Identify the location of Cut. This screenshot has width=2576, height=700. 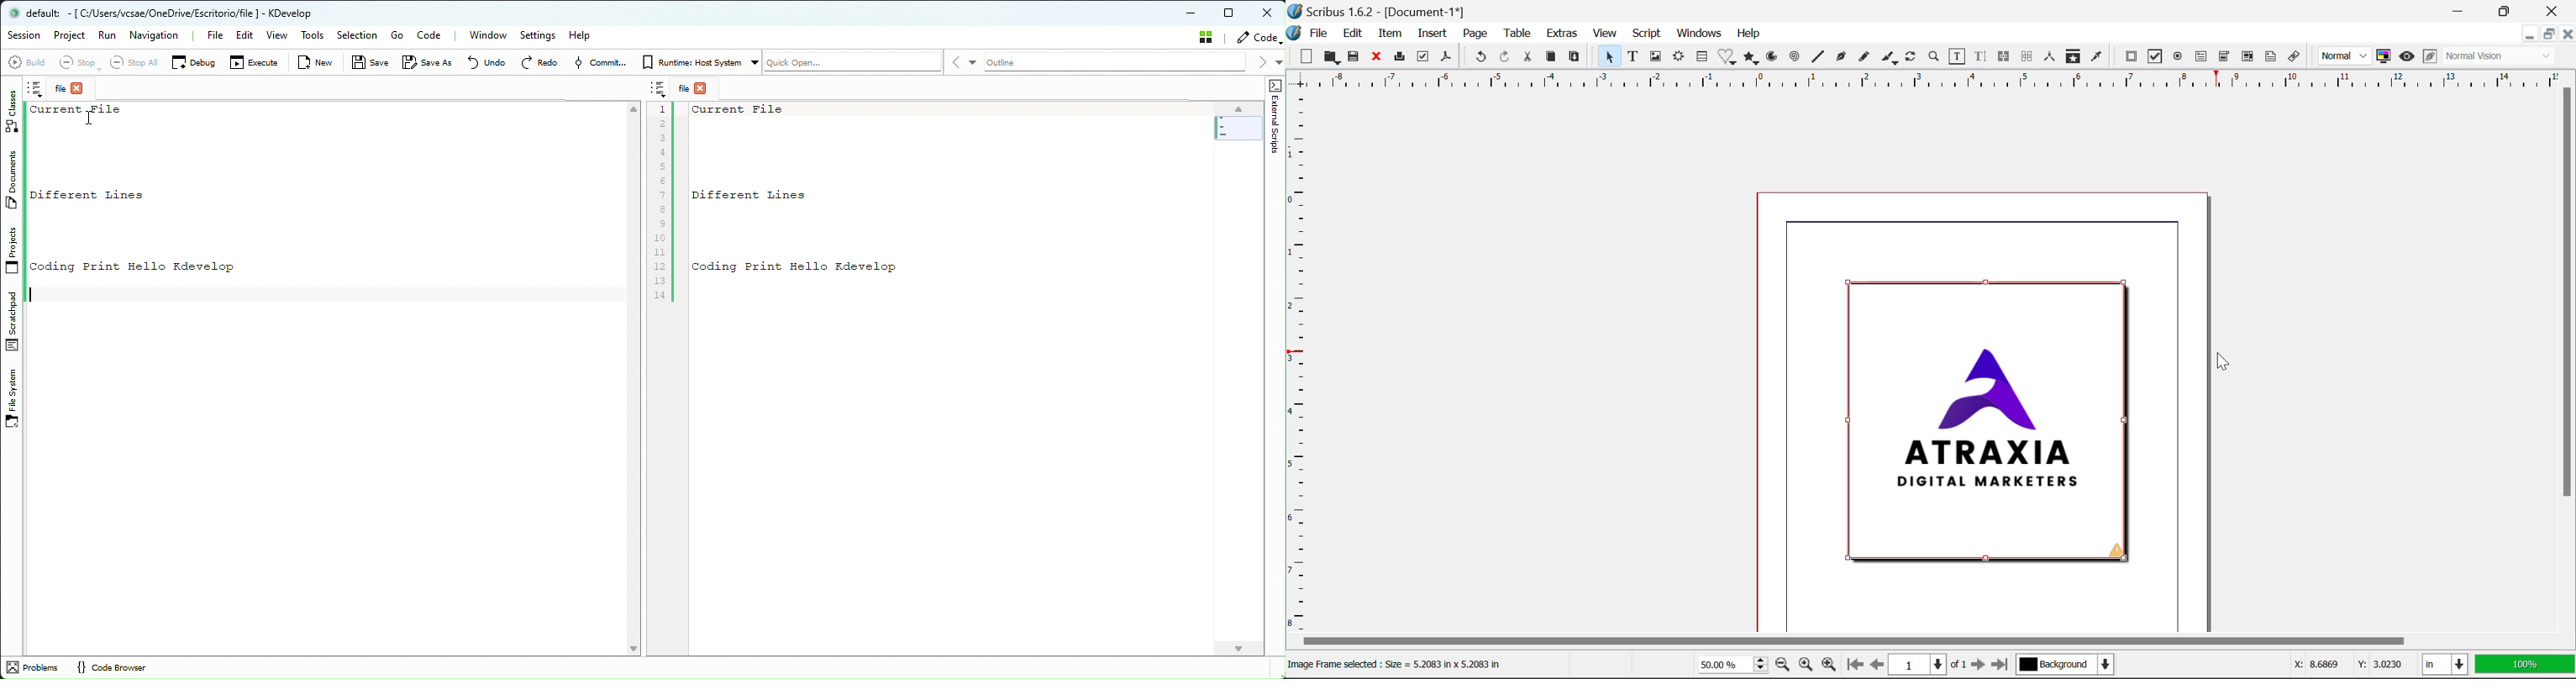
(1527, 58).